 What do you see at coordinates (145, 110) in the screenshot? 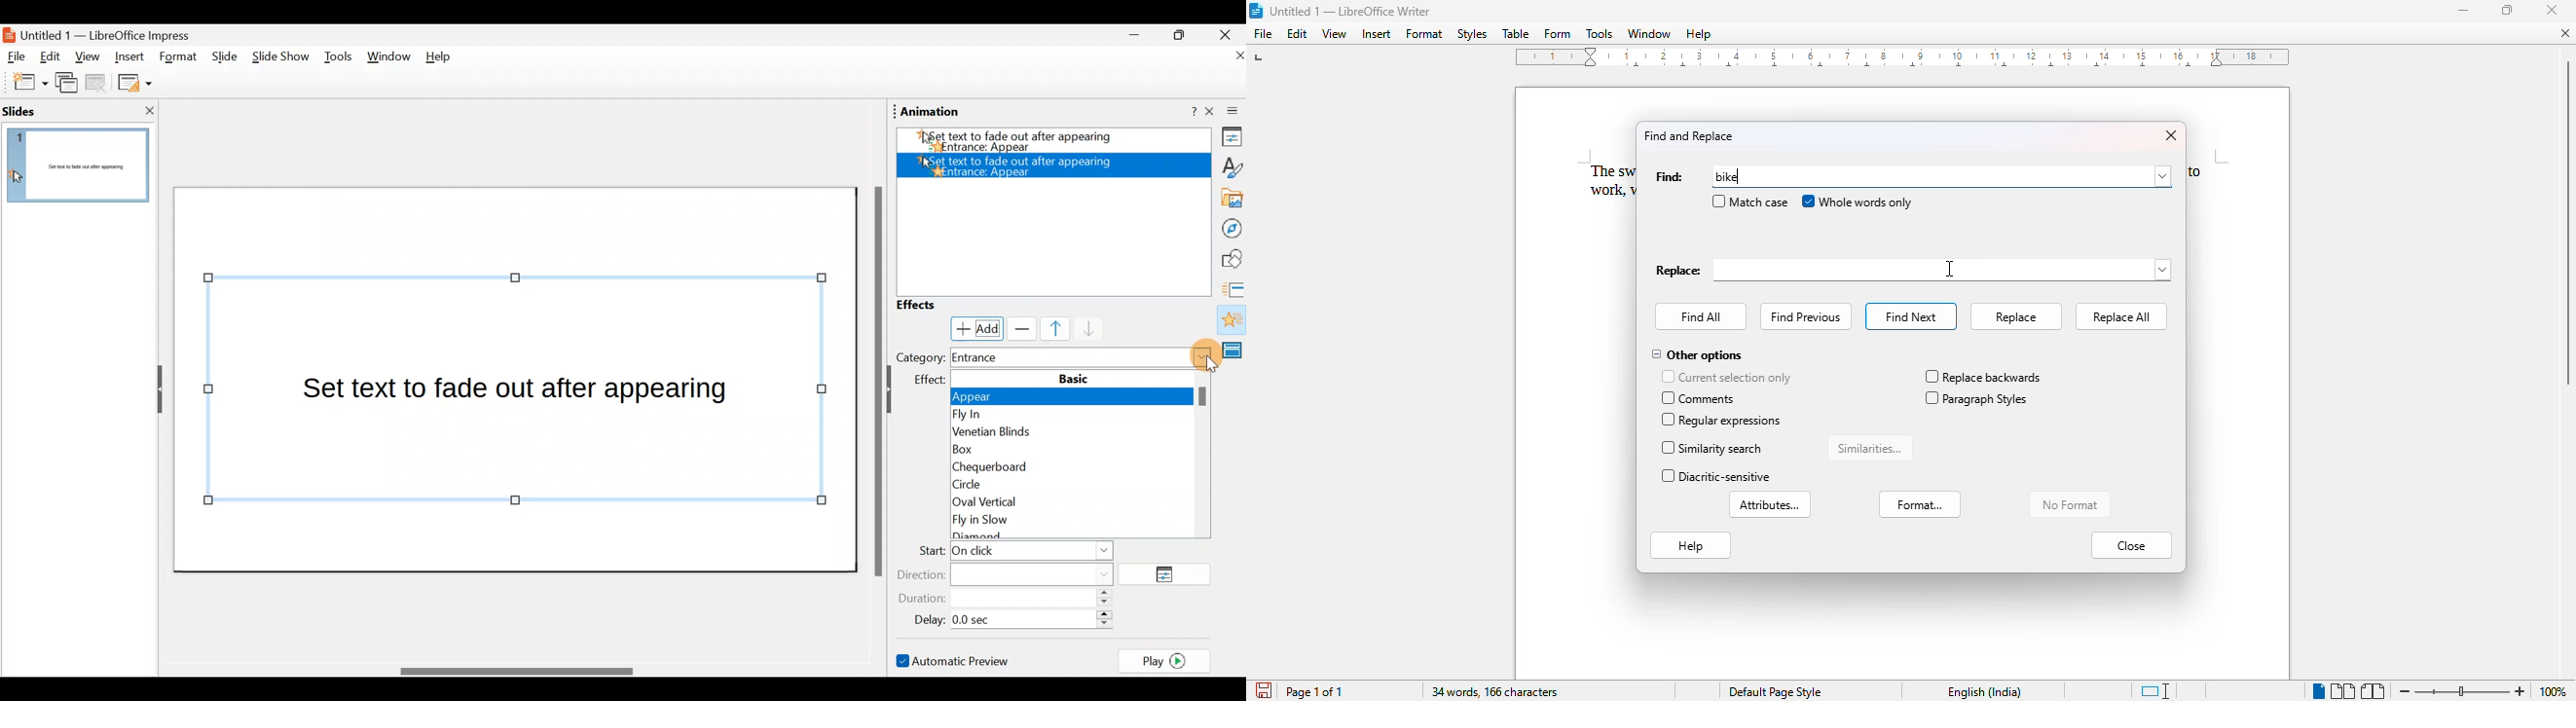
I see `Close slide pane` at bounding box center [145, 110].